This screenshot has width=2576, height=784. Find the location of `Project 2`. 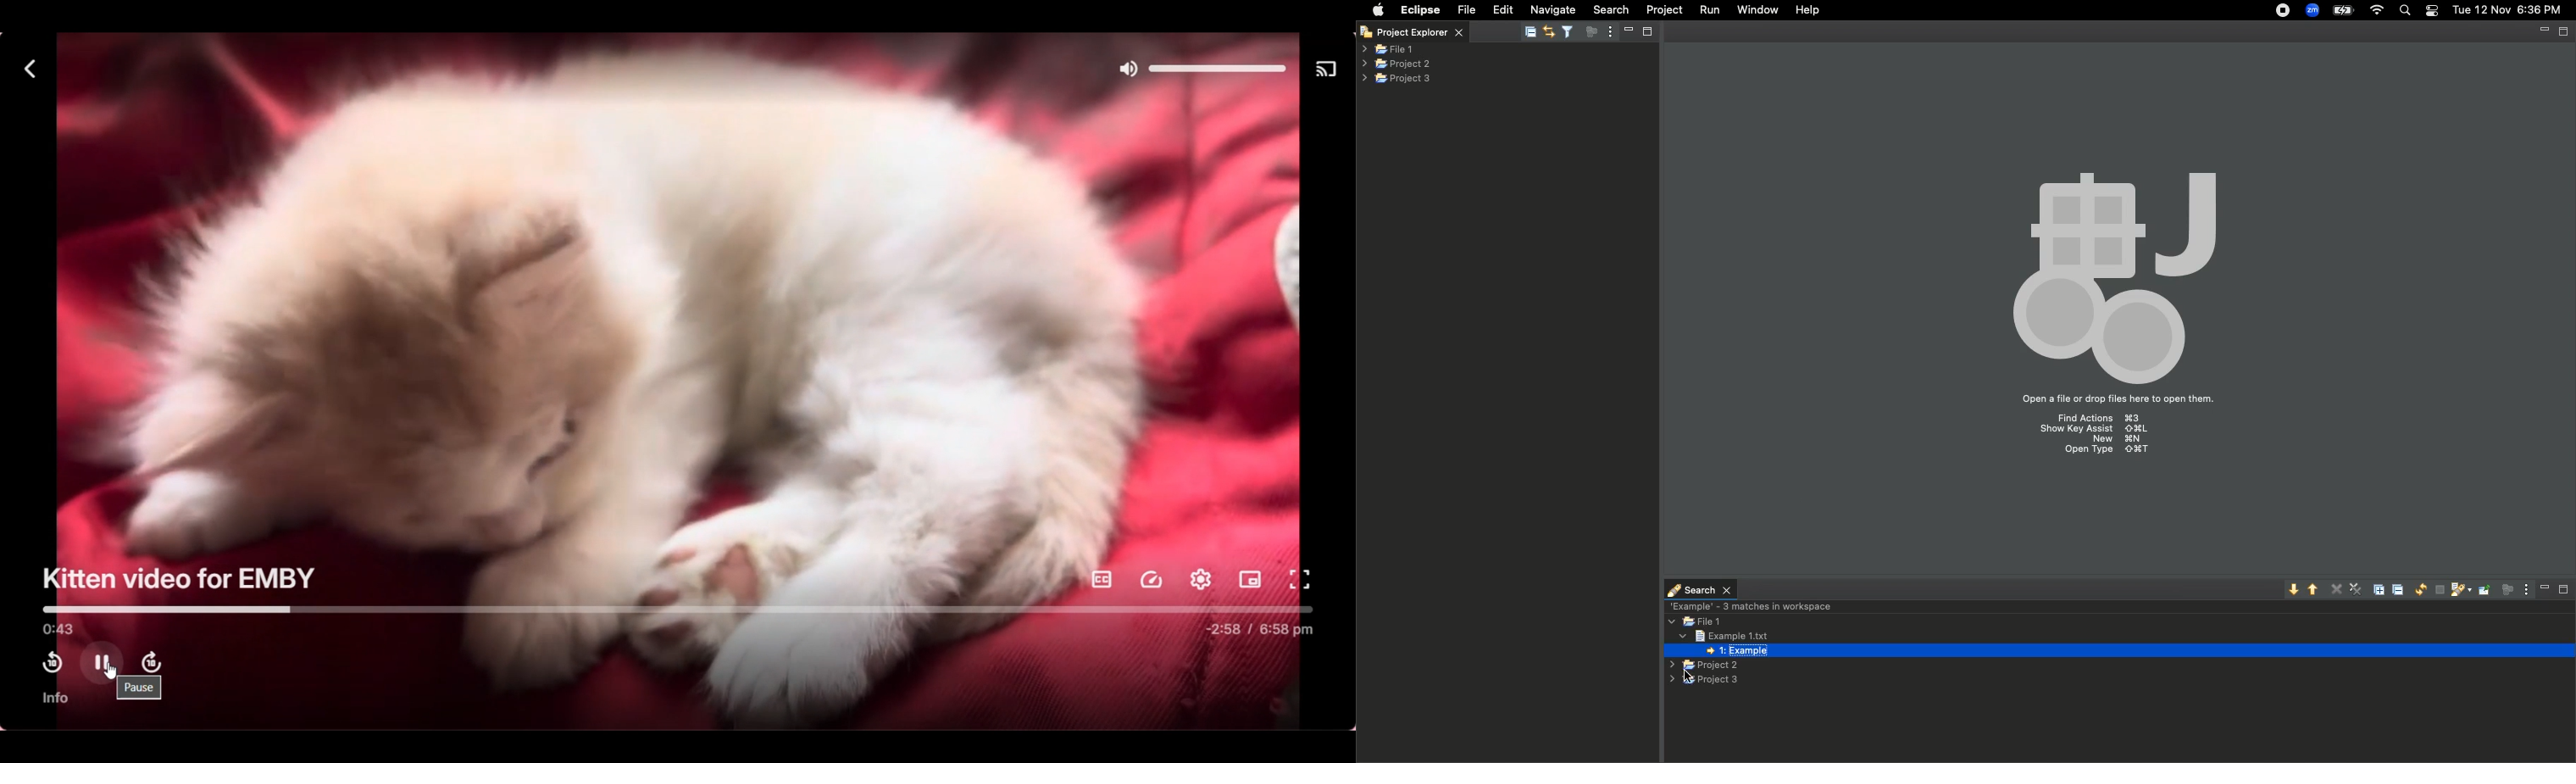

Project 2 is located at coordinates (1701, 666).